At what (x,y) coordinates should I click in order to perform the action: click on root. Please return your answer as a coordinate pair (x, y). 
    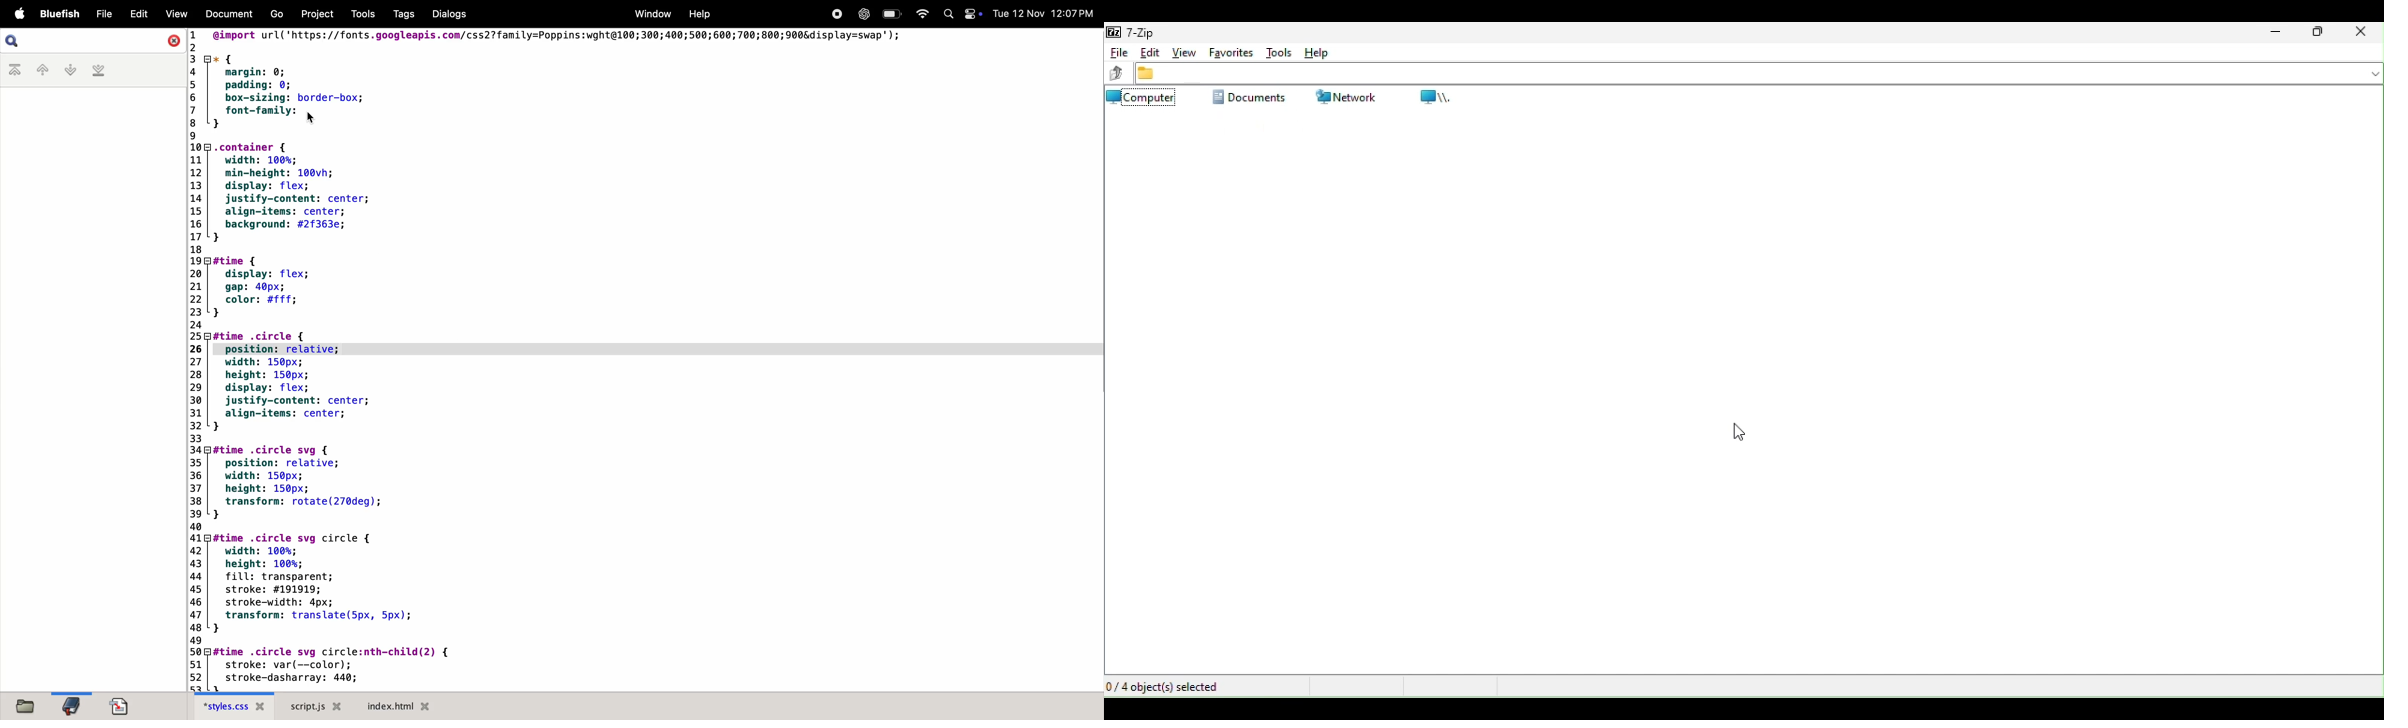
    Looking at the image, I should click on (1430, 96).